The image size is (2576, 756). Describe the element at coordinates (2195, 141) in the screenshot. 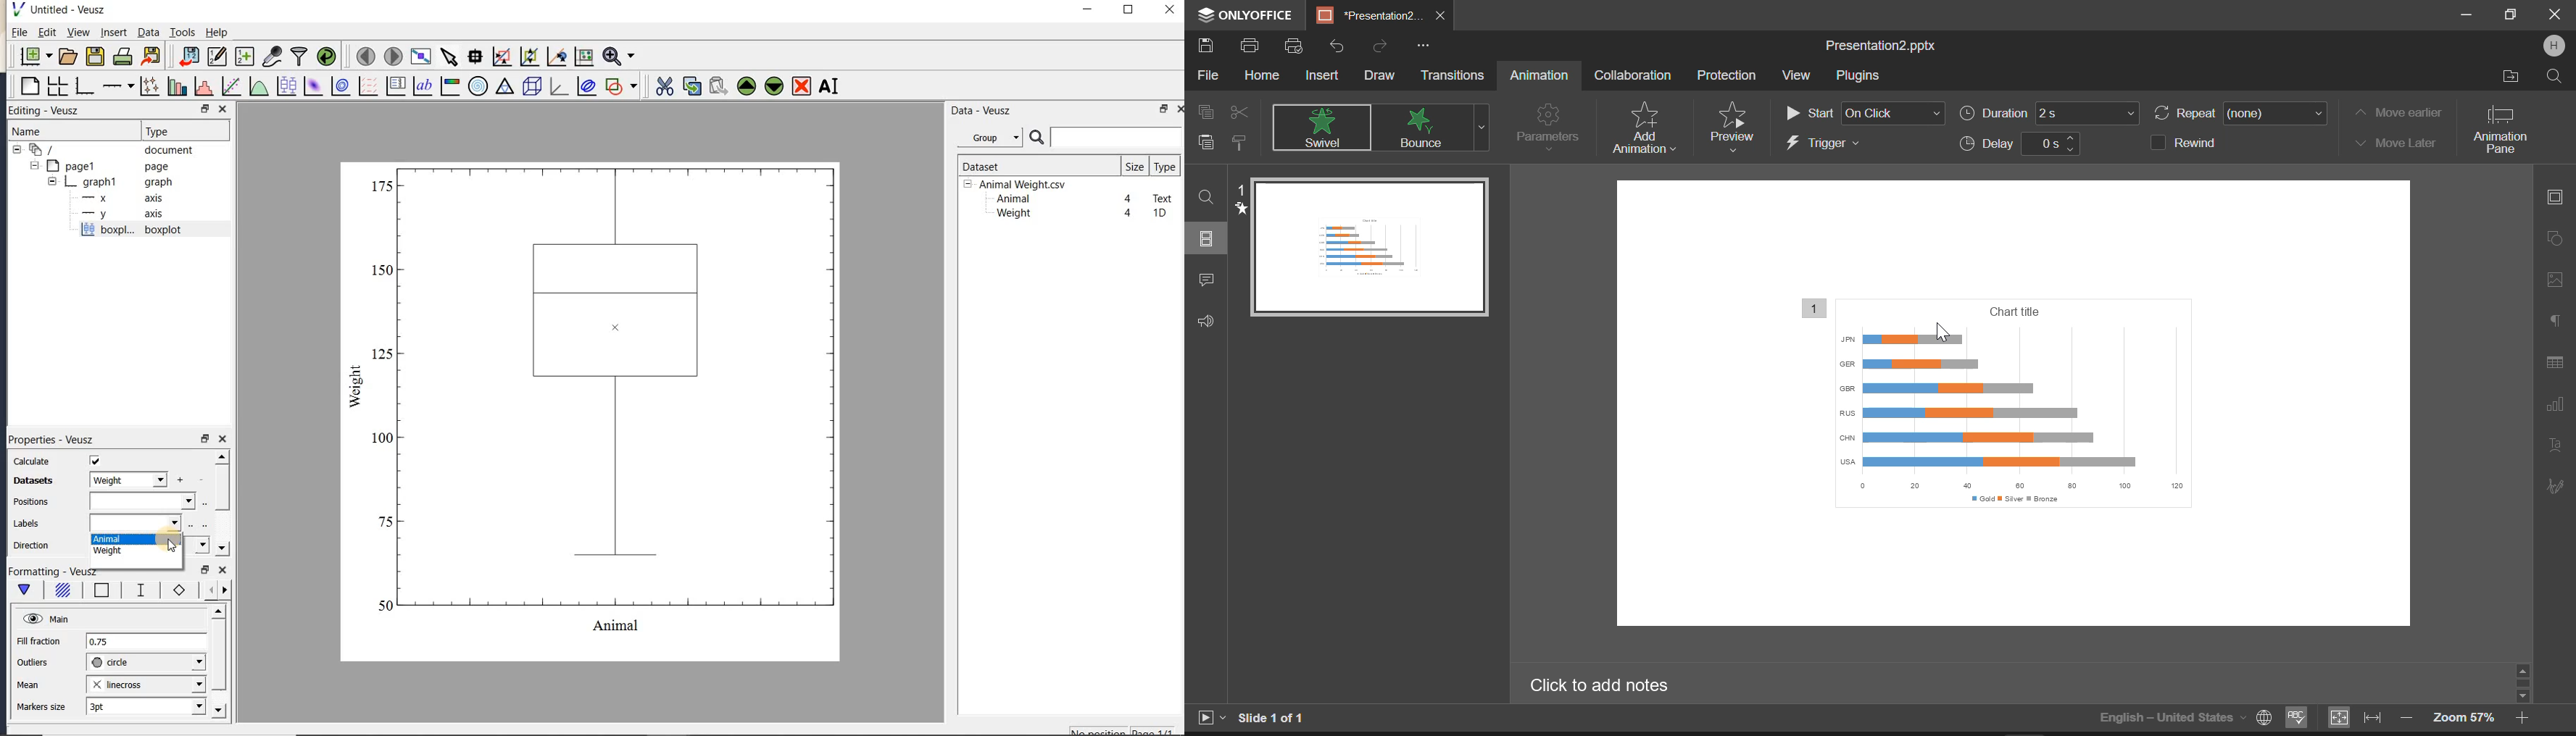

I see `Rewind` at that location.